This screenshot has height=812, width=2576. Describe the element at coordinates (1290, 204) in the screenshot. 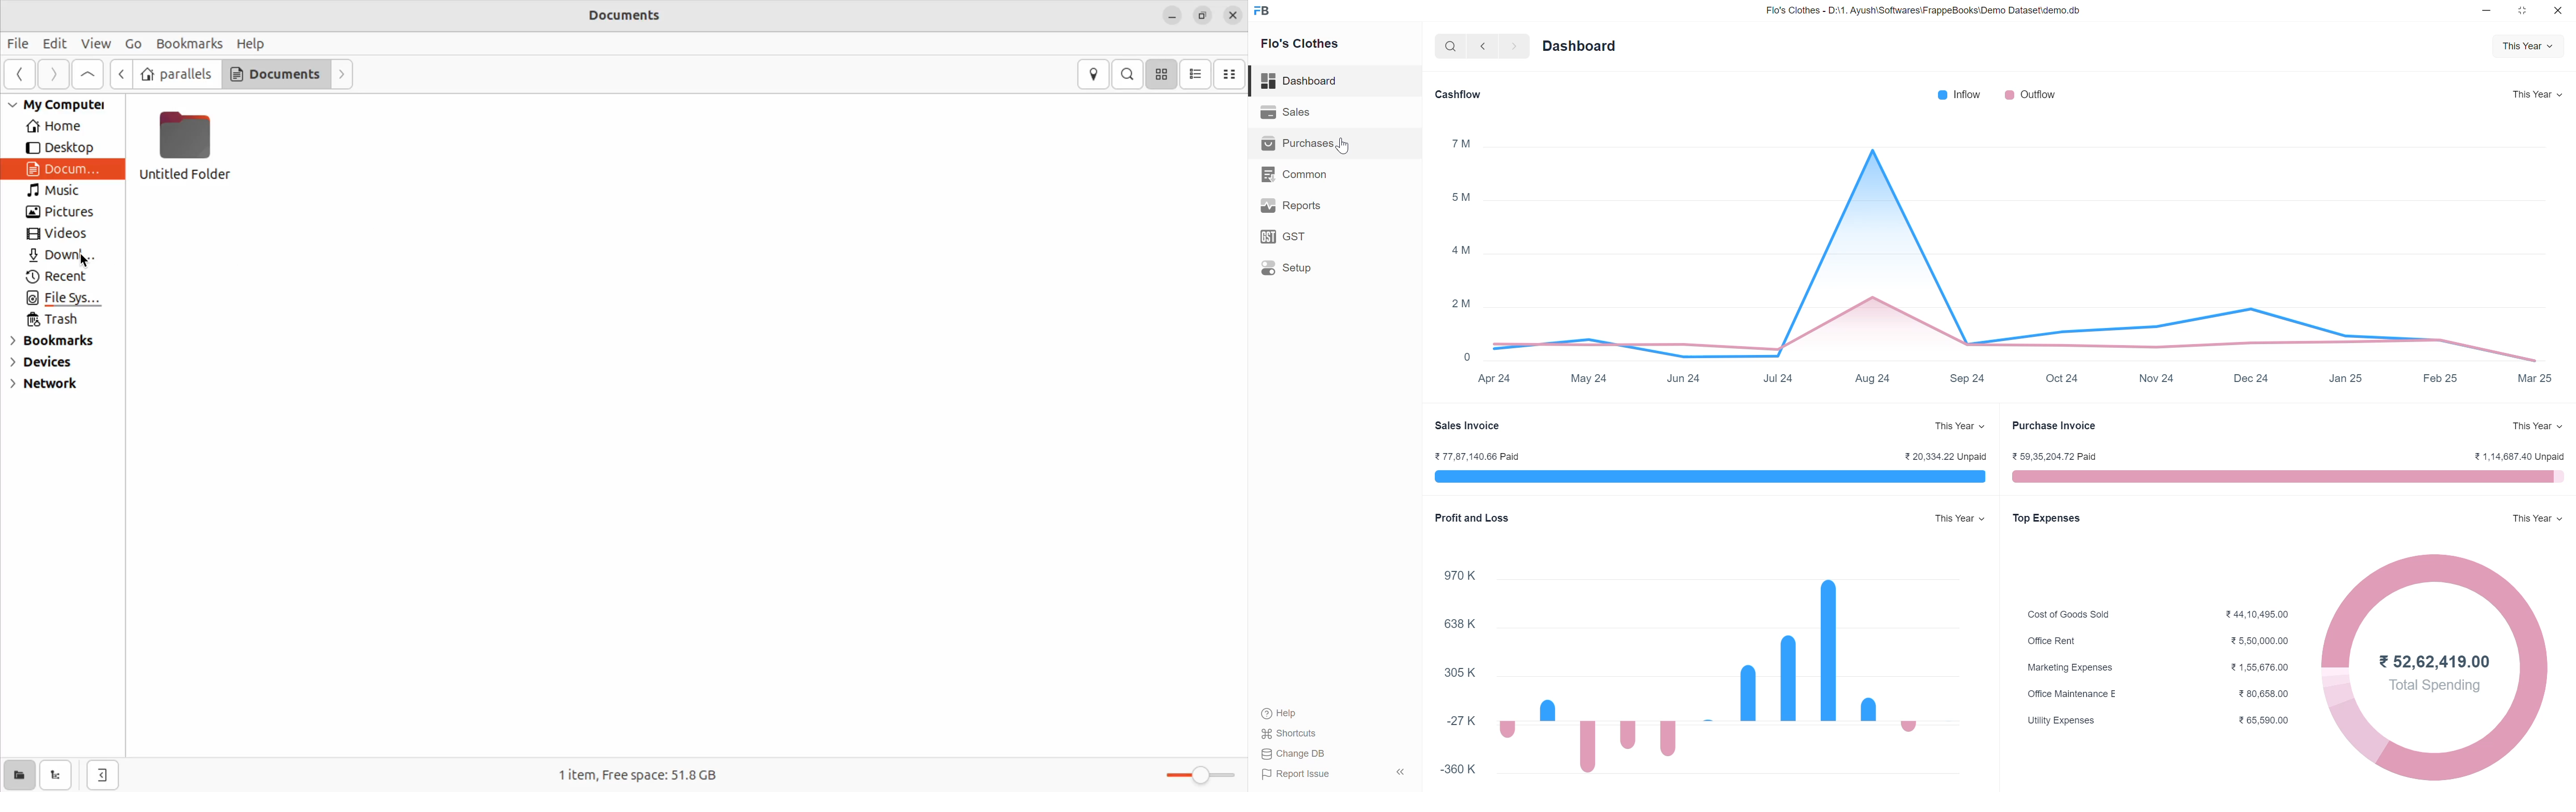

I see `reports` at that location.